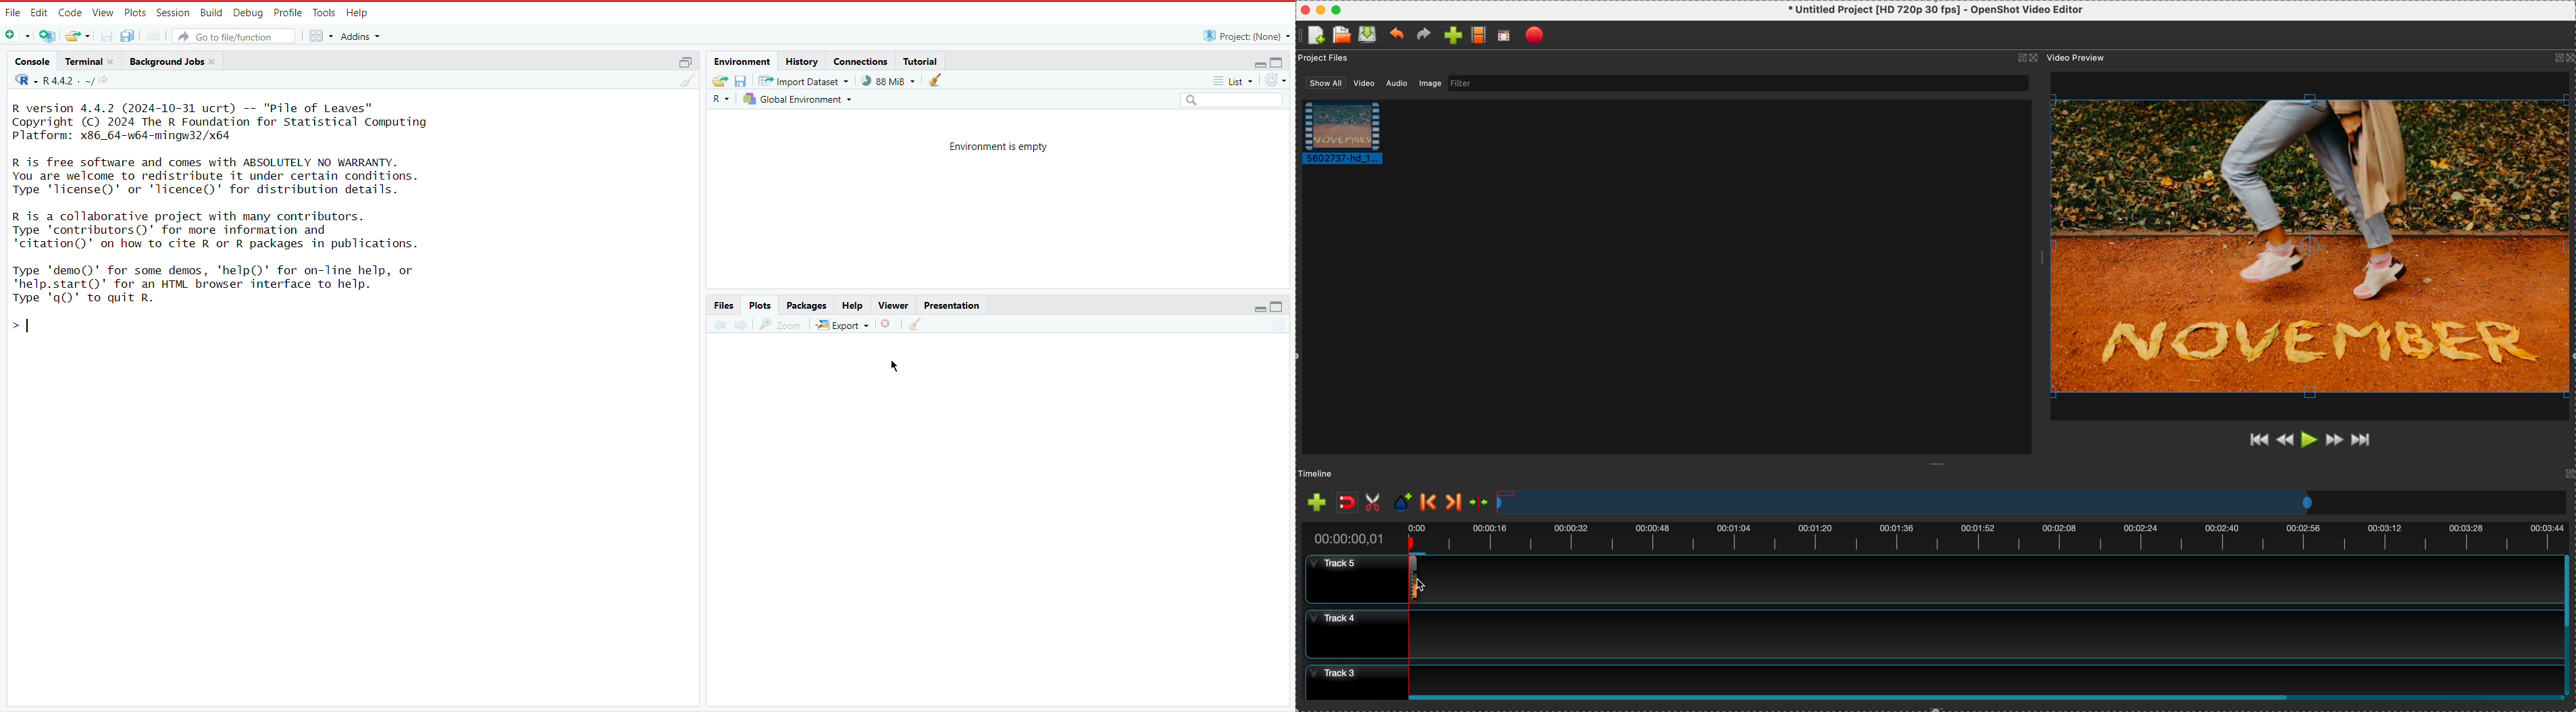 The height and width of the screenshot is (728, 2576). I want to click on Files, so click(725, 305).